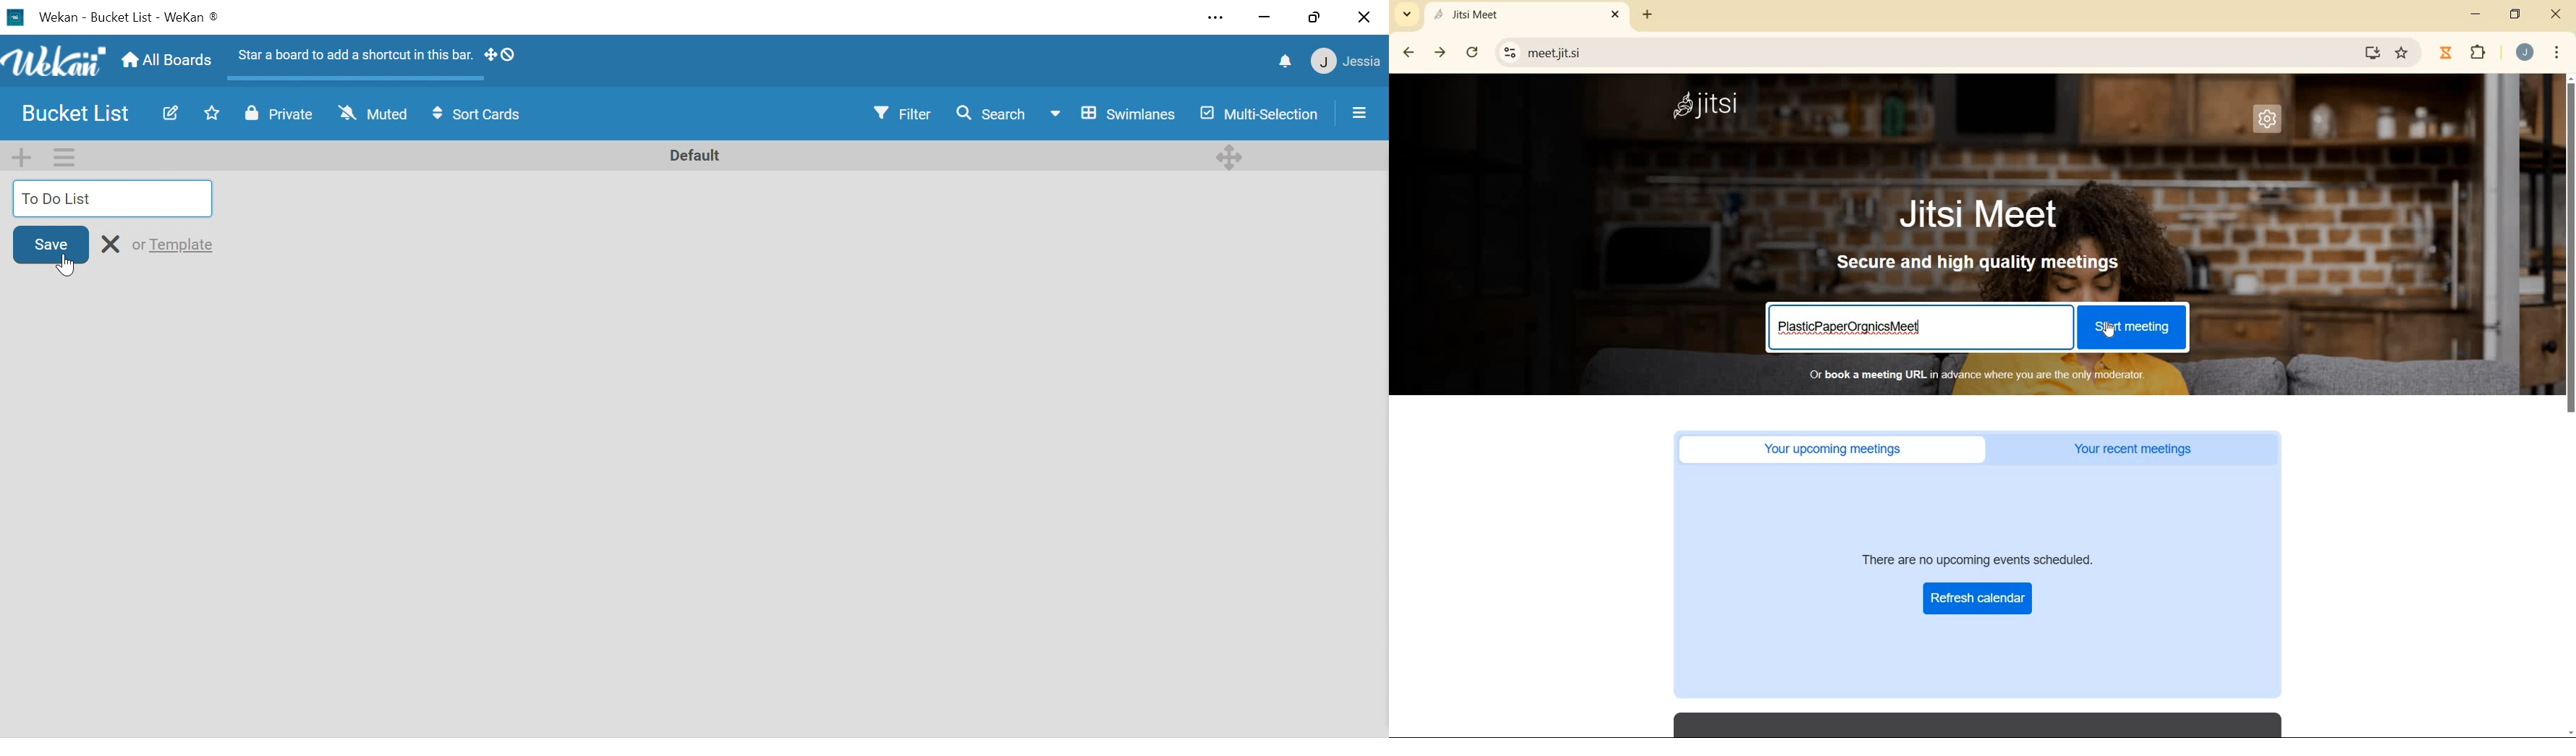 The image size is (2576, 756). Describe the element at coordinates (2131, 325) in the screenshot. I see `start meeting` at that location.